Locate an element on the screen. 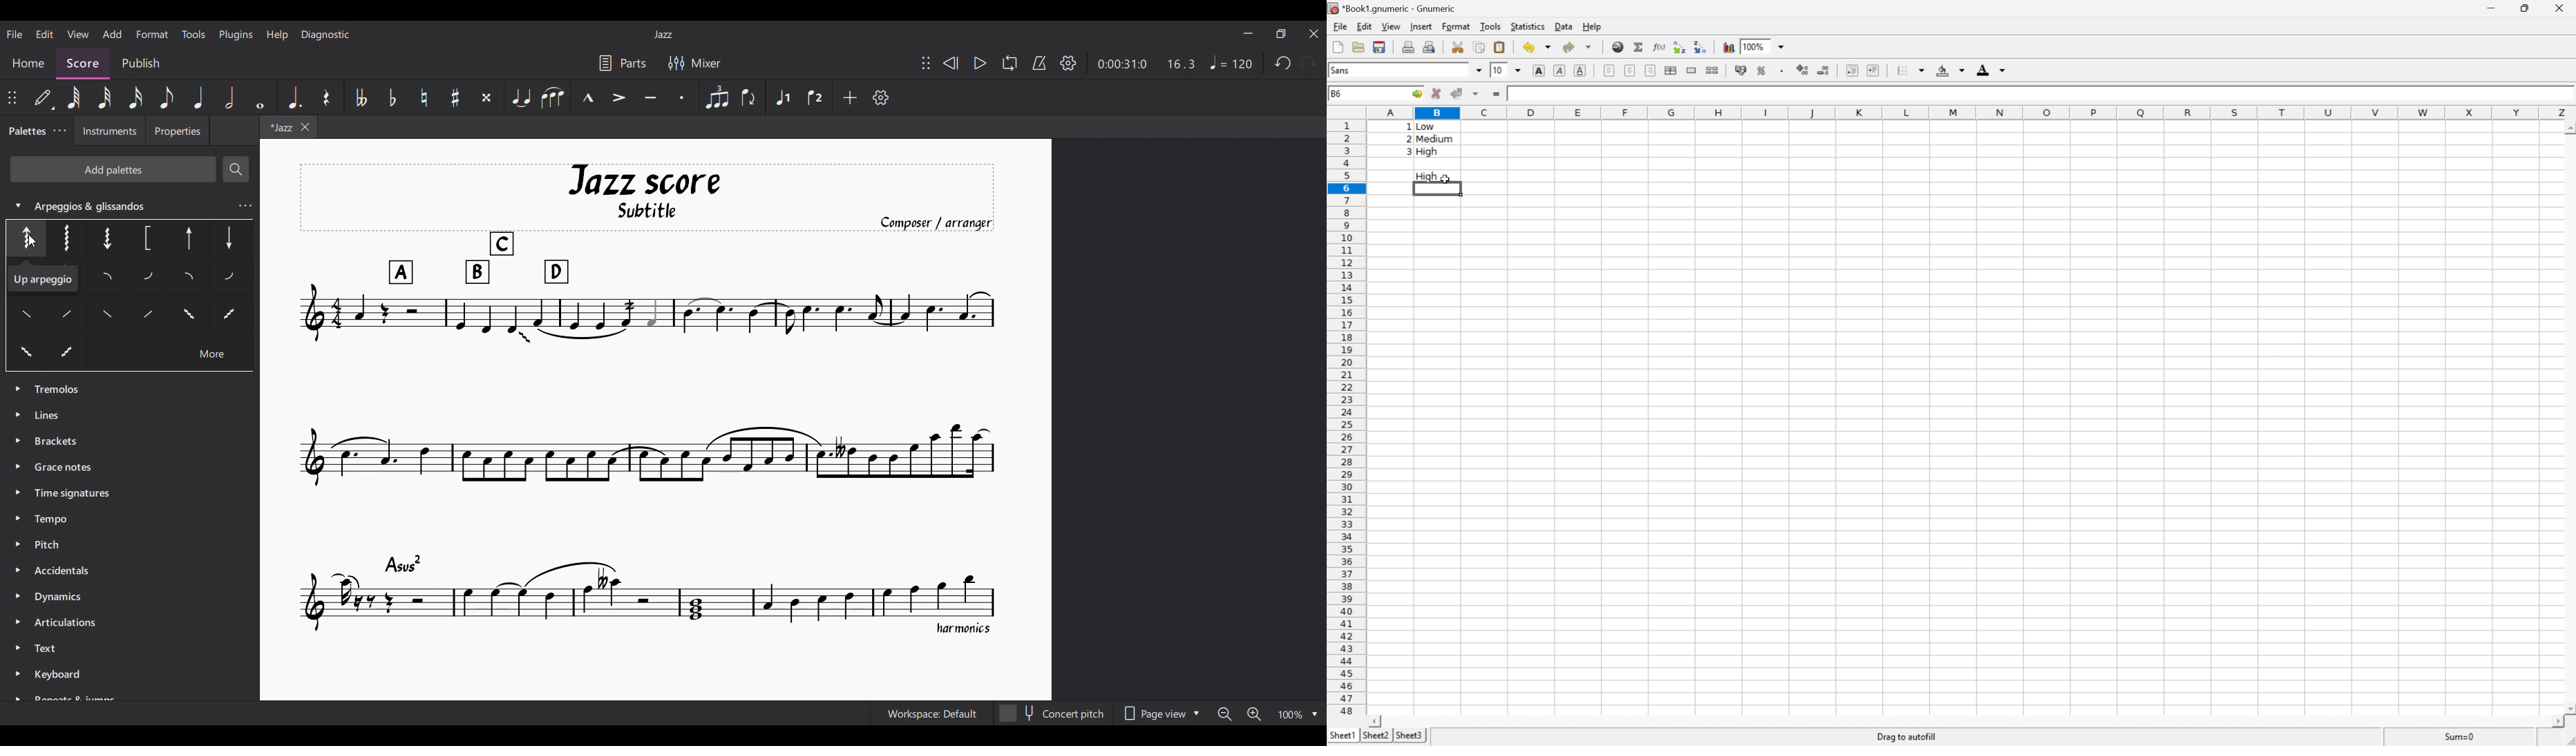 The height and width of the screenshot is (756, 2576). Change position is located at coordinates (926, 63).